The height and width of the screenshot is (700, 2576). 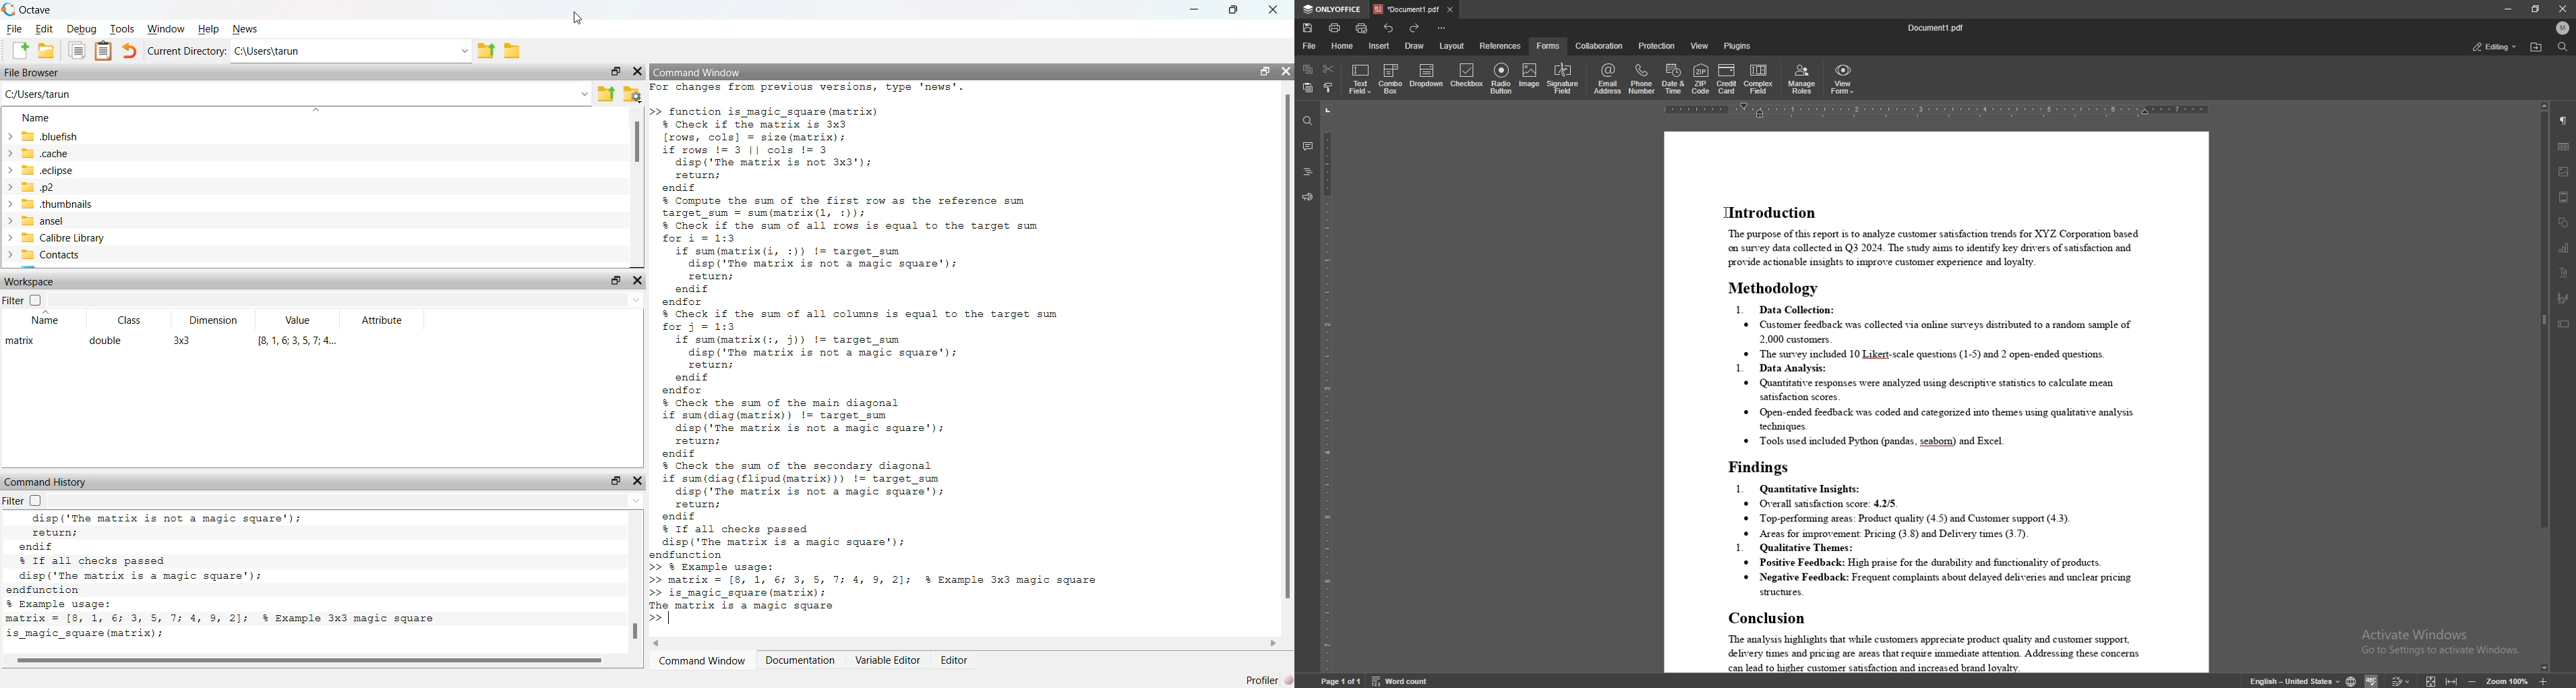 What do you see at coordinates (2508, 9) in the screenshot?
I see `minimize` at bounding box center [2508, 9].